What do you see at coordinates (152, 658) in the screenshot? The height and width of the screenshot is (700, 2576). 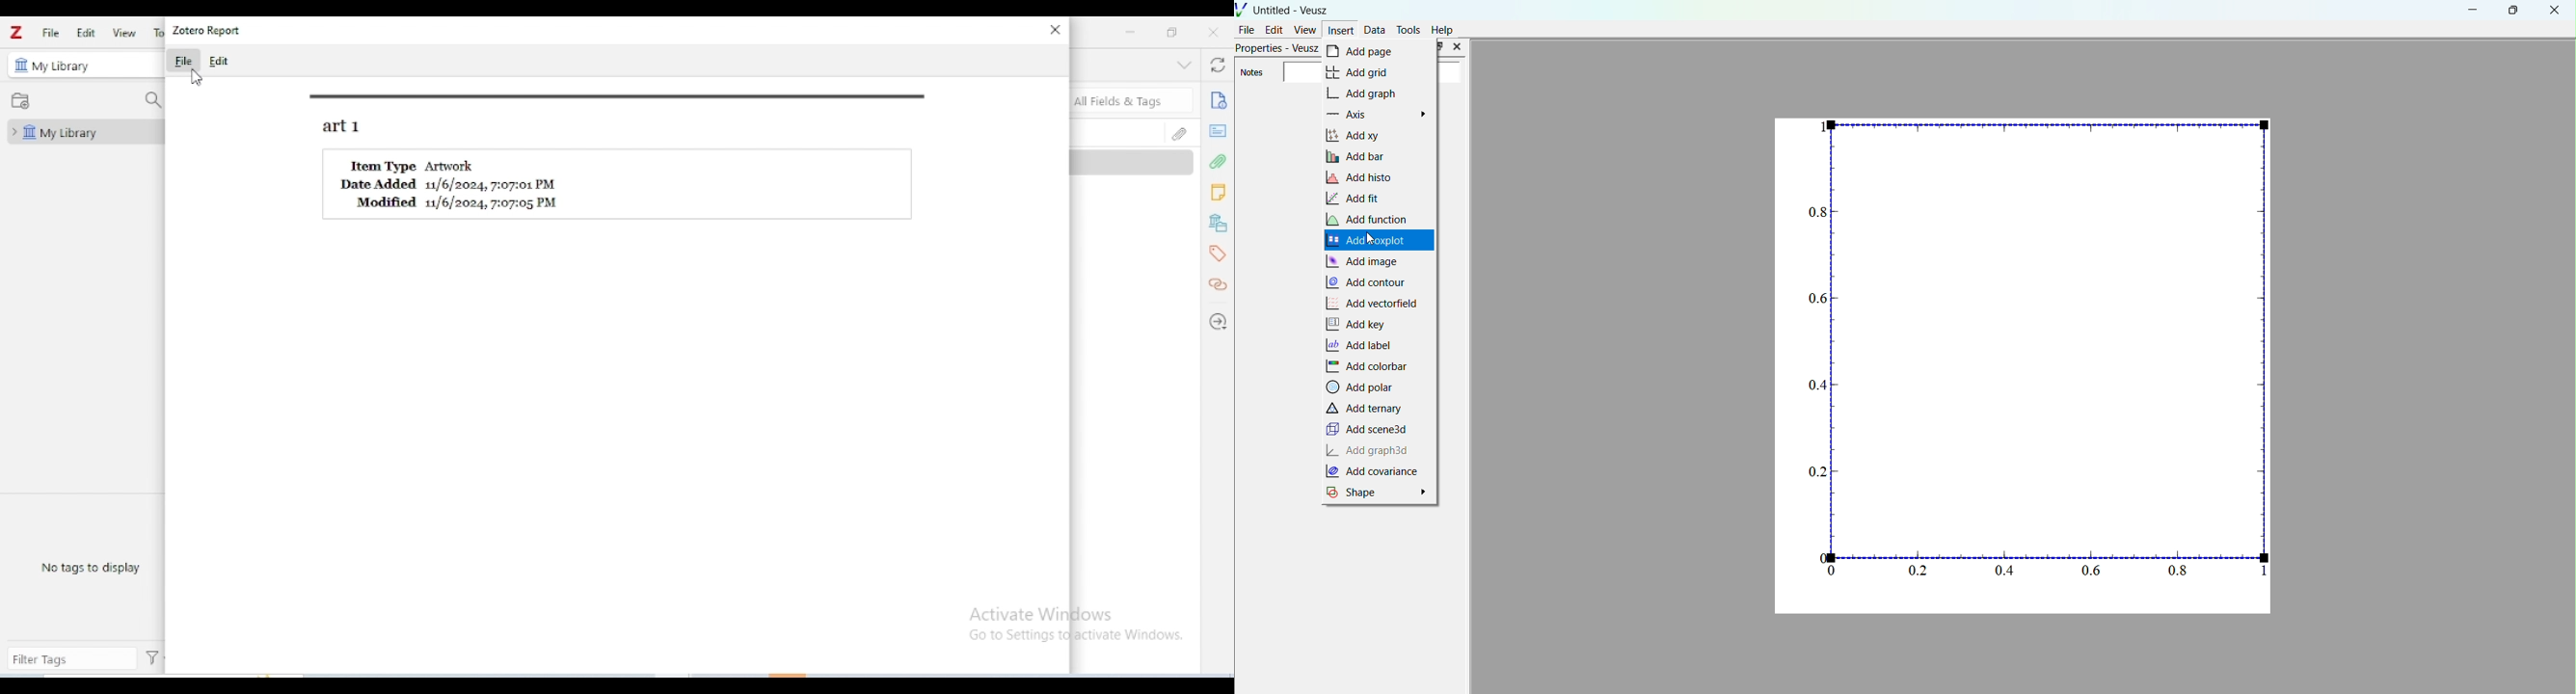 I see `actions` at bounding box center [152, 658].